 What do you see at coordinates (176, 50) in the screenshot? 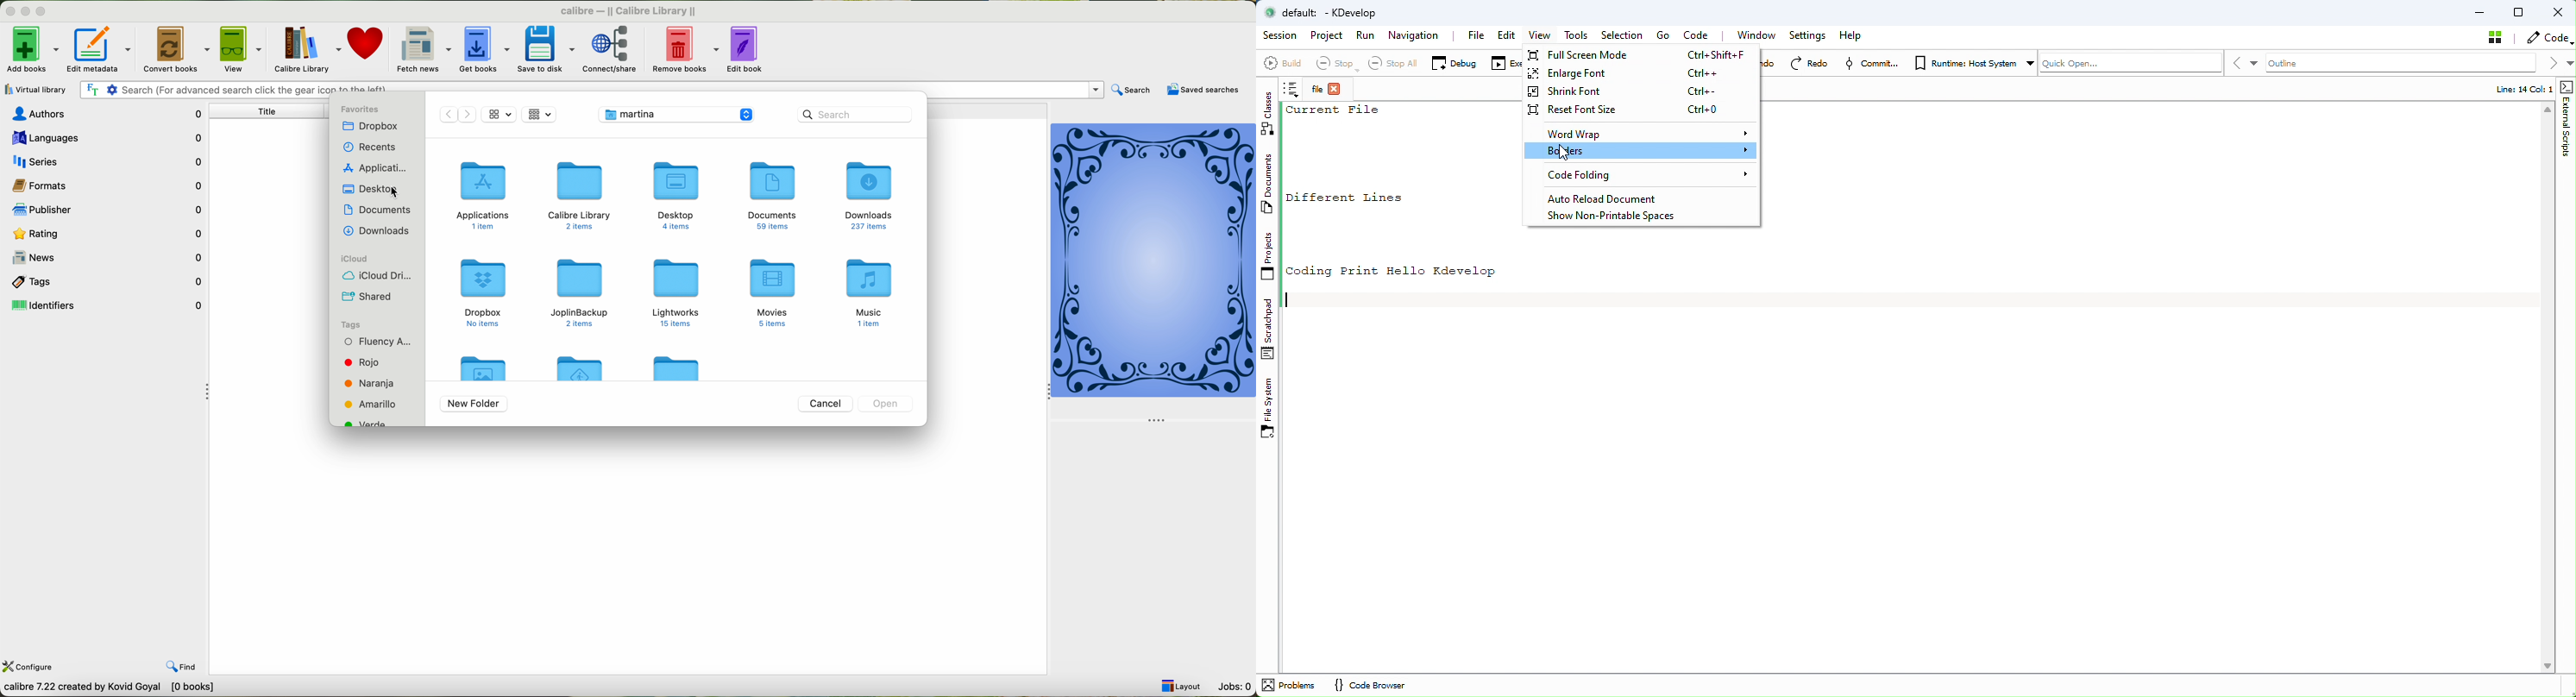
I see `convert books` at bounding box center [176, 50].